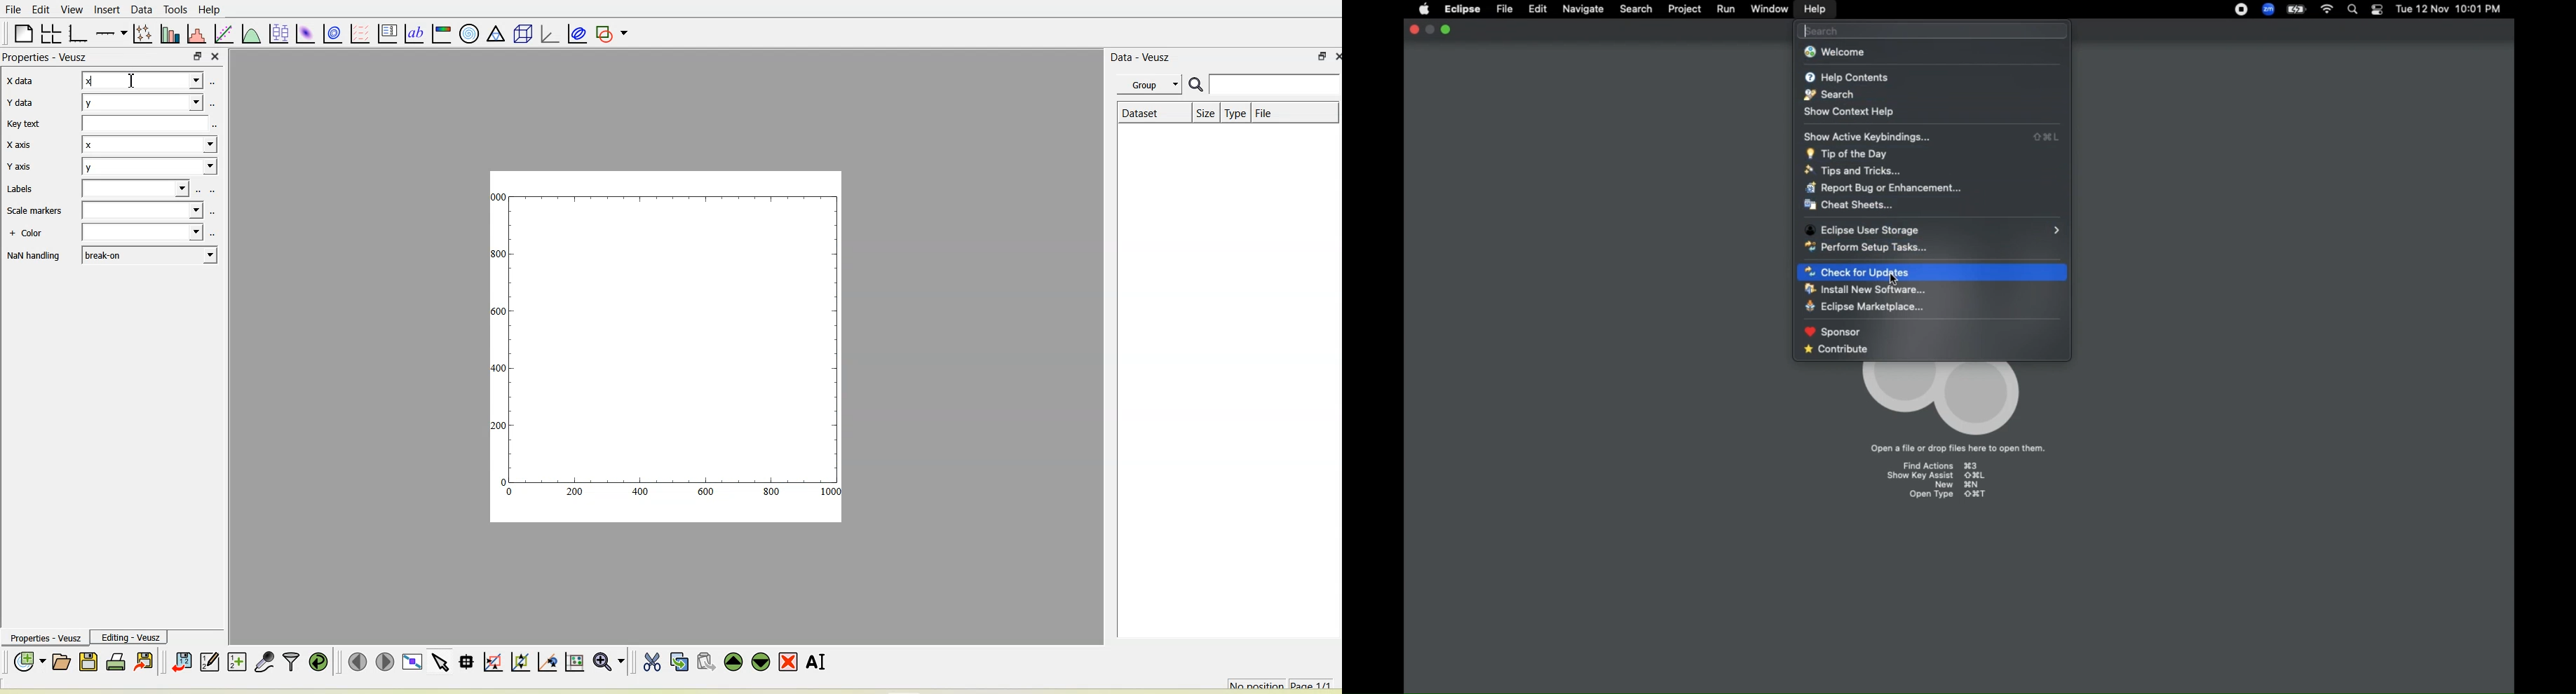 The height and width of the screenshot is (700, 2576). I want to click on Create new datasets using ranges, parametrically or as functions of existing datasets, so click(237, 662).